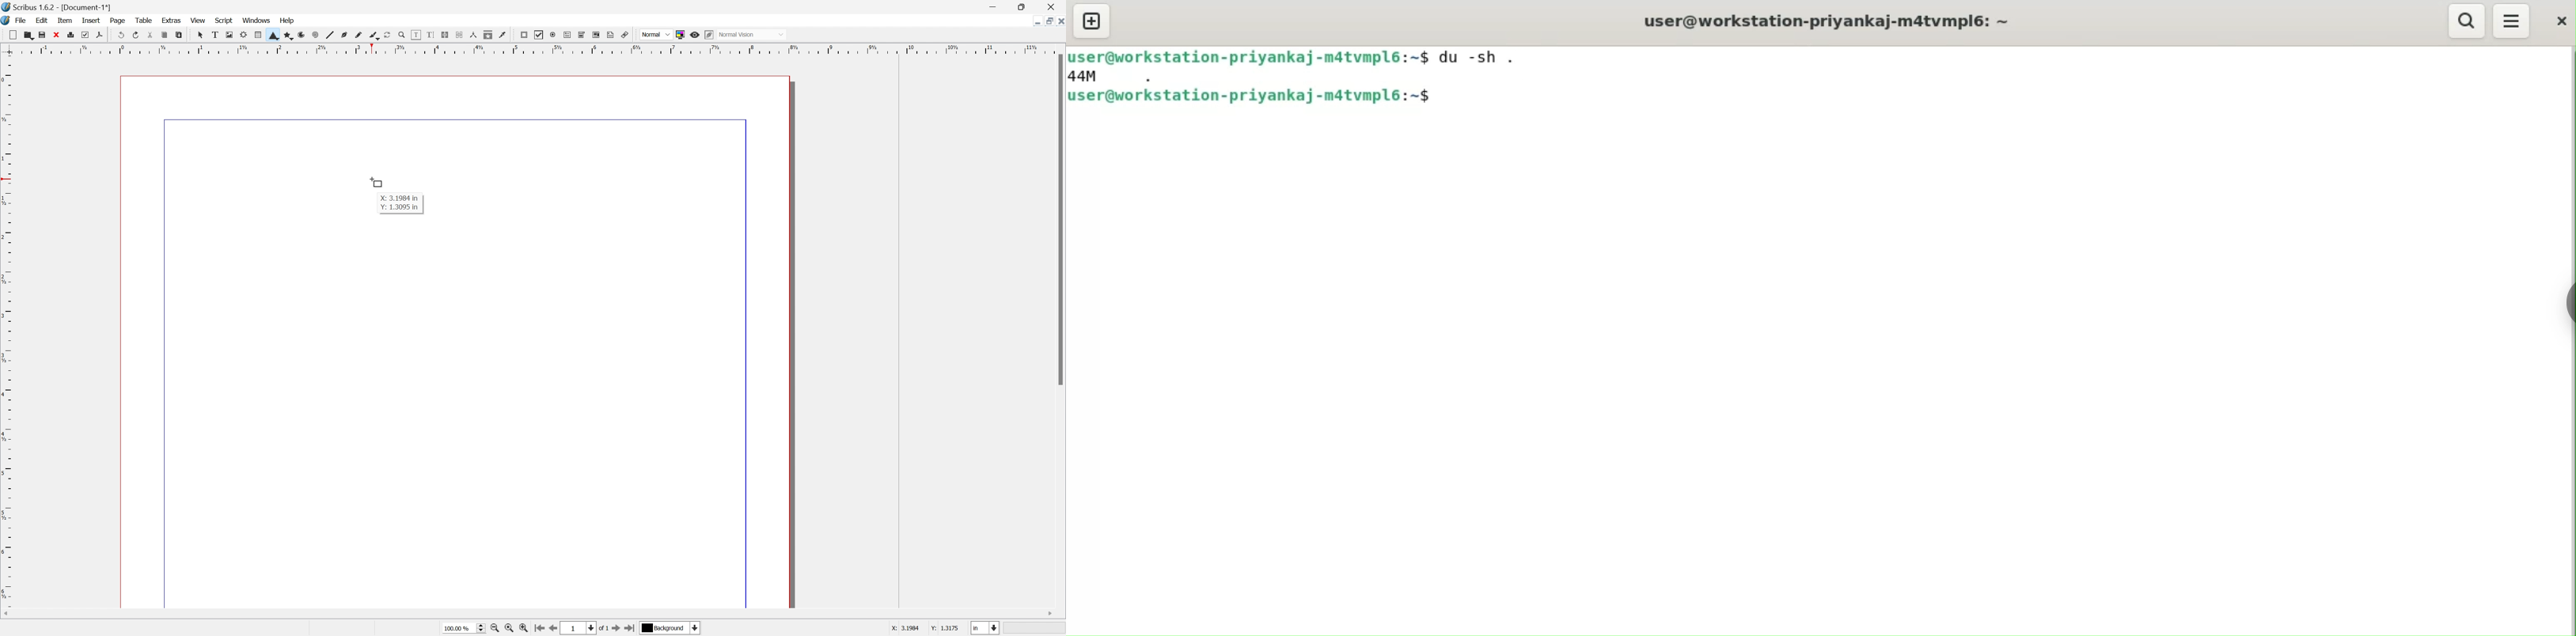  What do you see at coordinates (539, 34) in the screenshot?
I see `PDF checkbox` at bounding box center [539, 34].